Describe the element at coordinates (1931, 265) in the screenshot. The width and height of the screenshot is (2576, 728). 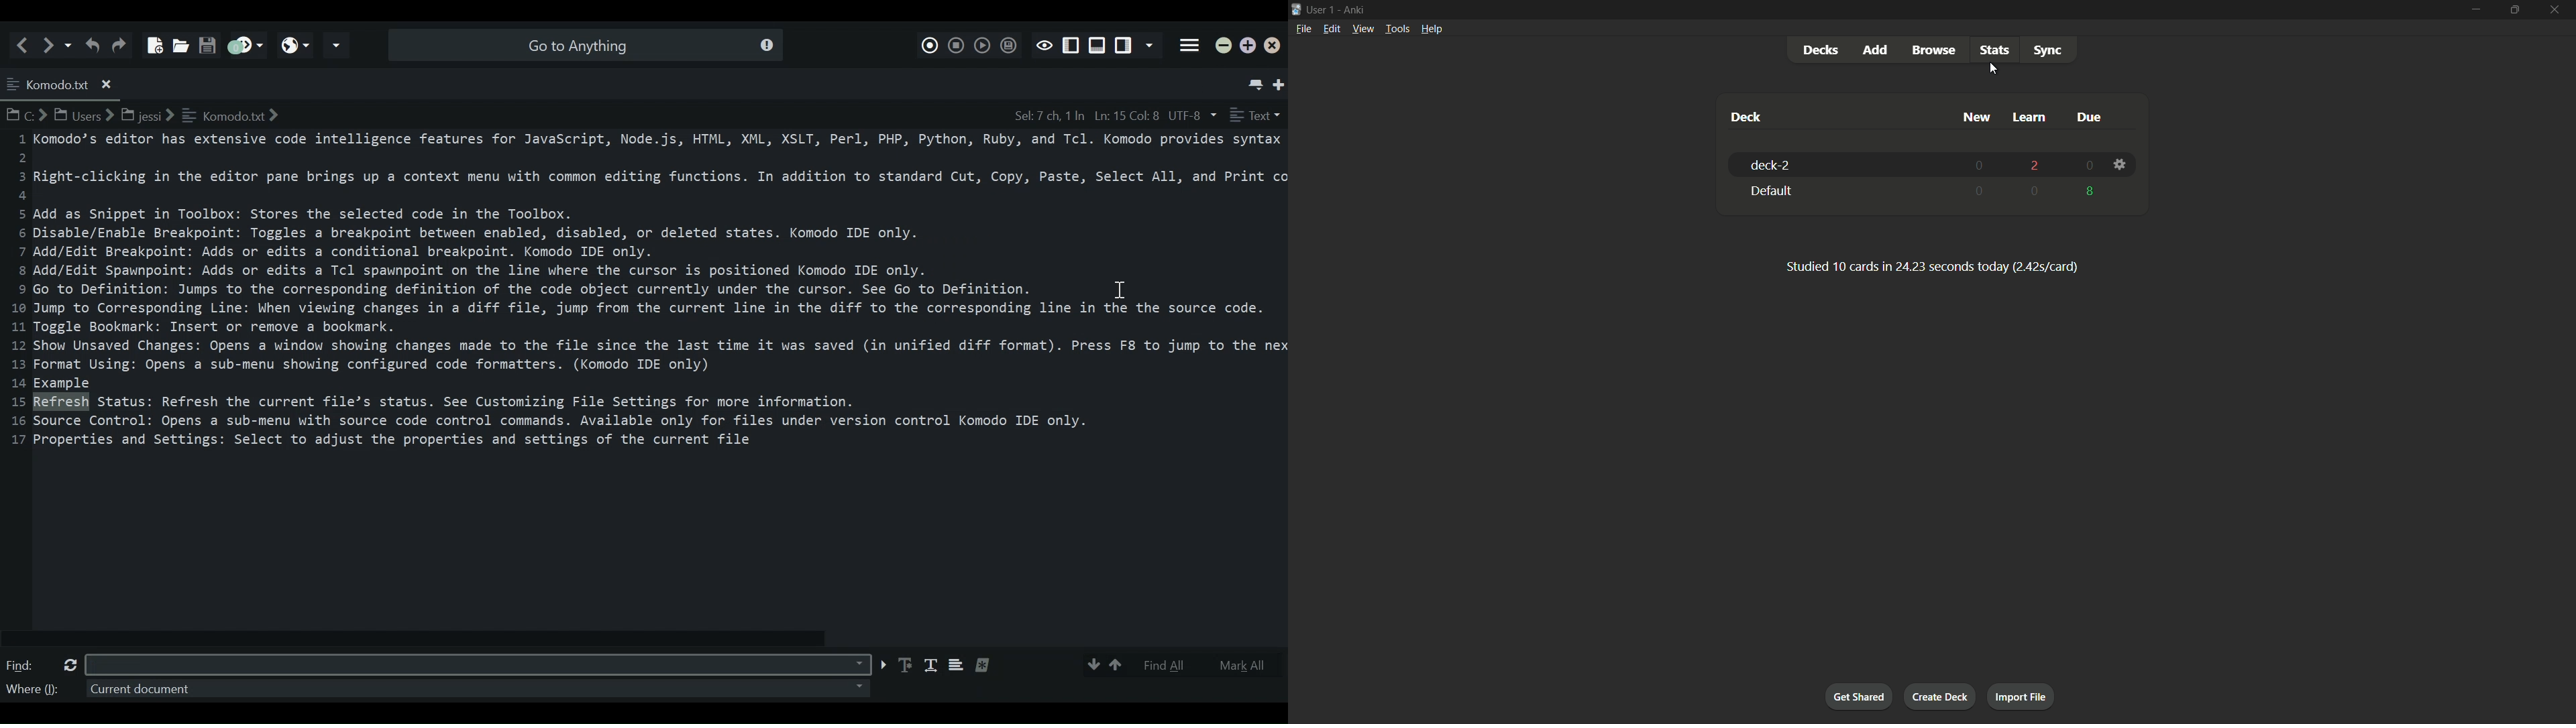
I see `Studied 10 cards in 24.23 seconds today` at that location.